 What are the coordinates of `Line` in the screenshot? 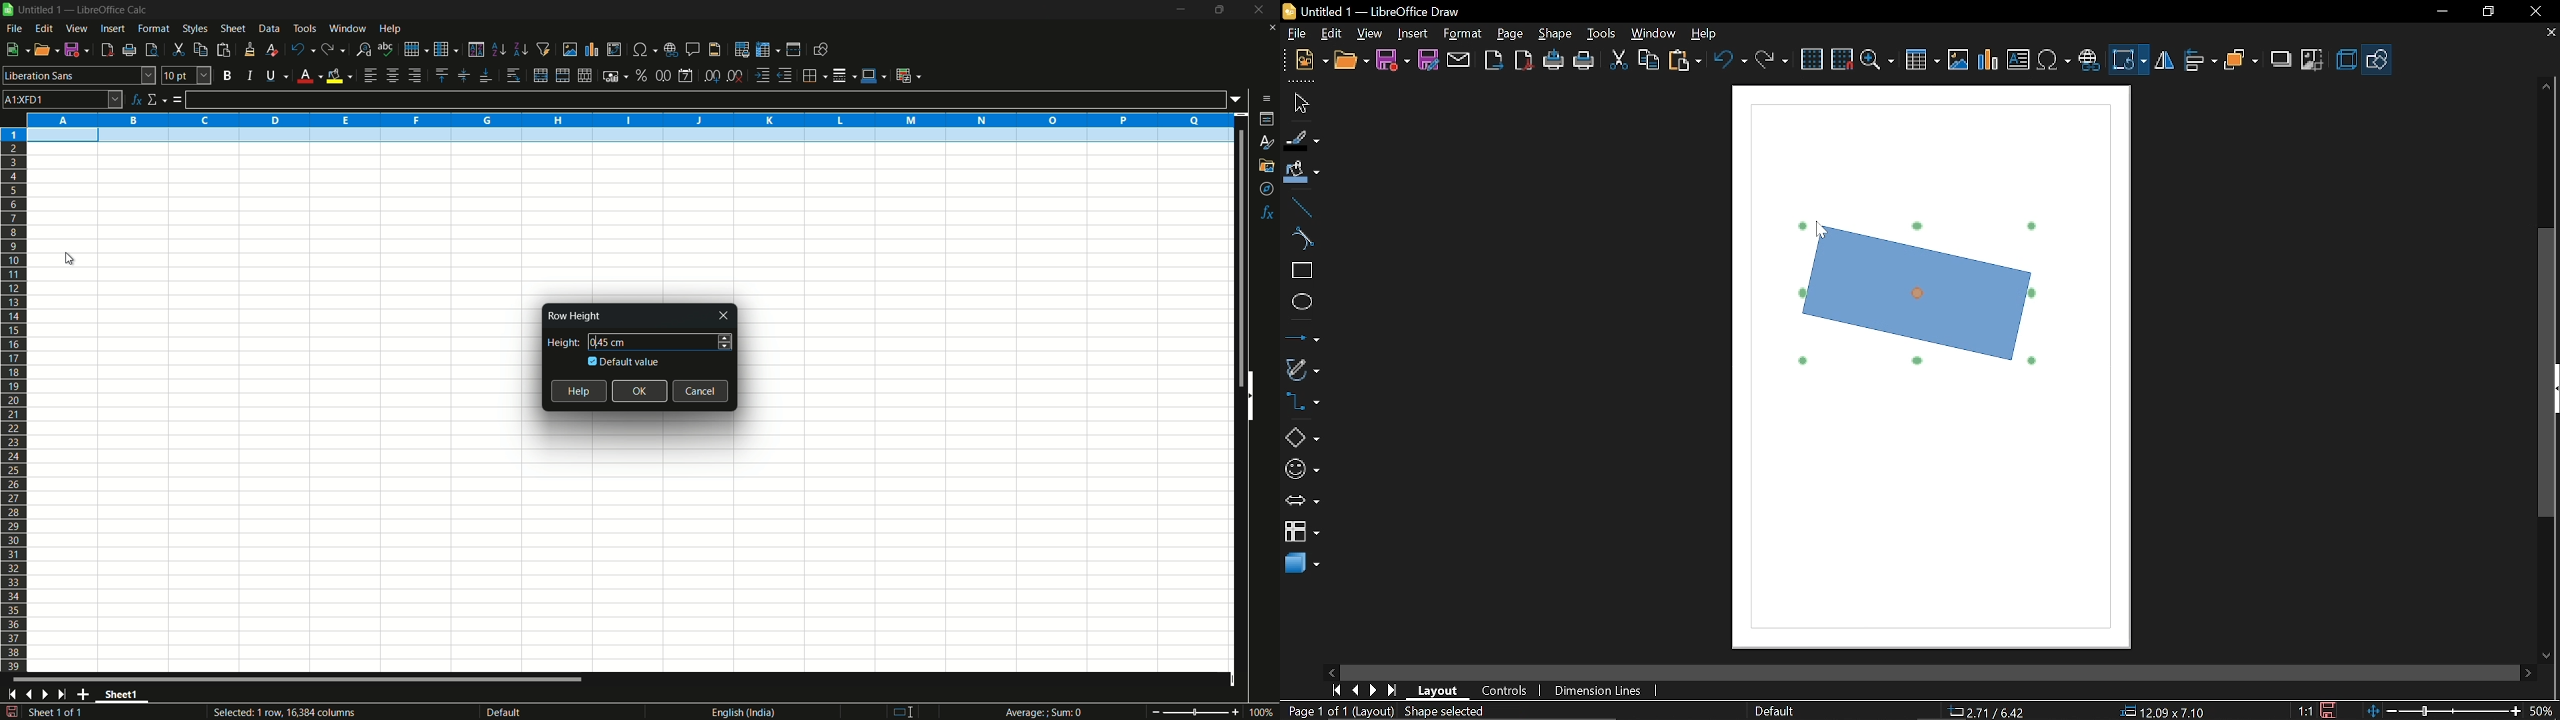 It's located at (1300, 207).